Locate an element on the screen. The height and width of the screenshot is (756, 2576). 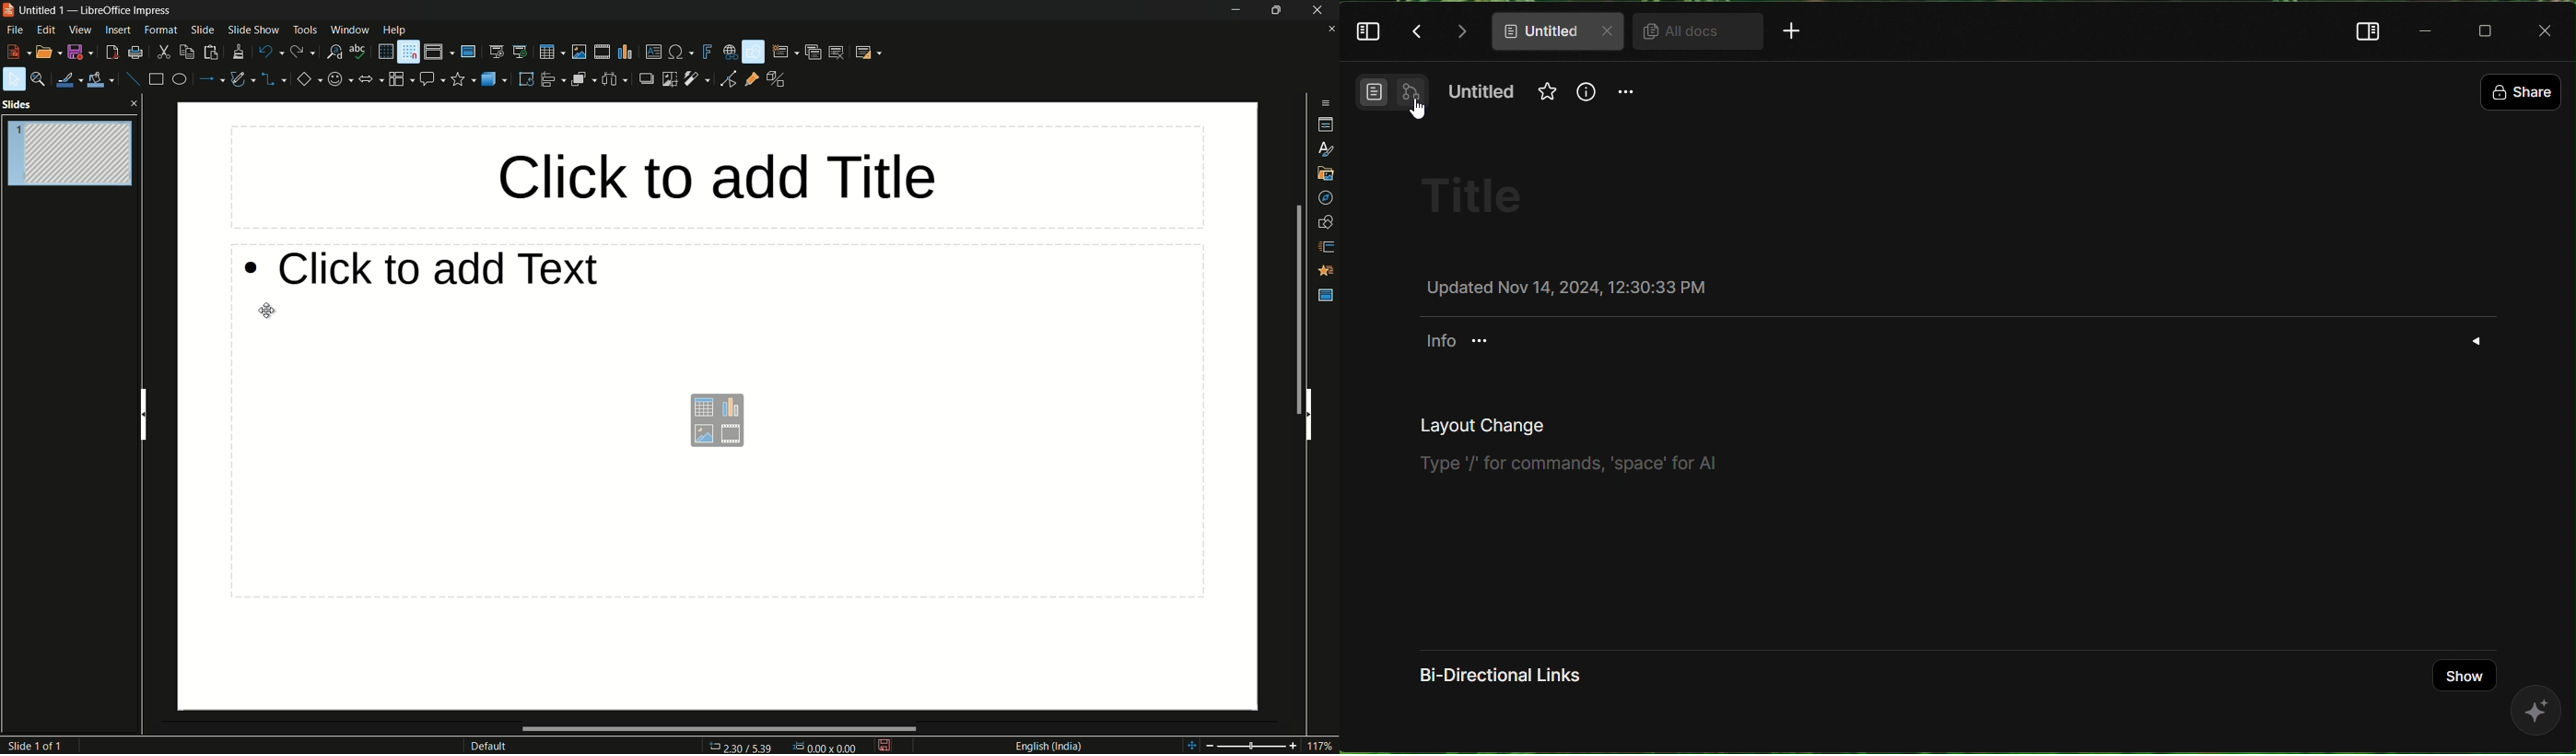
Left panel is located at coordinates (1370, 36).